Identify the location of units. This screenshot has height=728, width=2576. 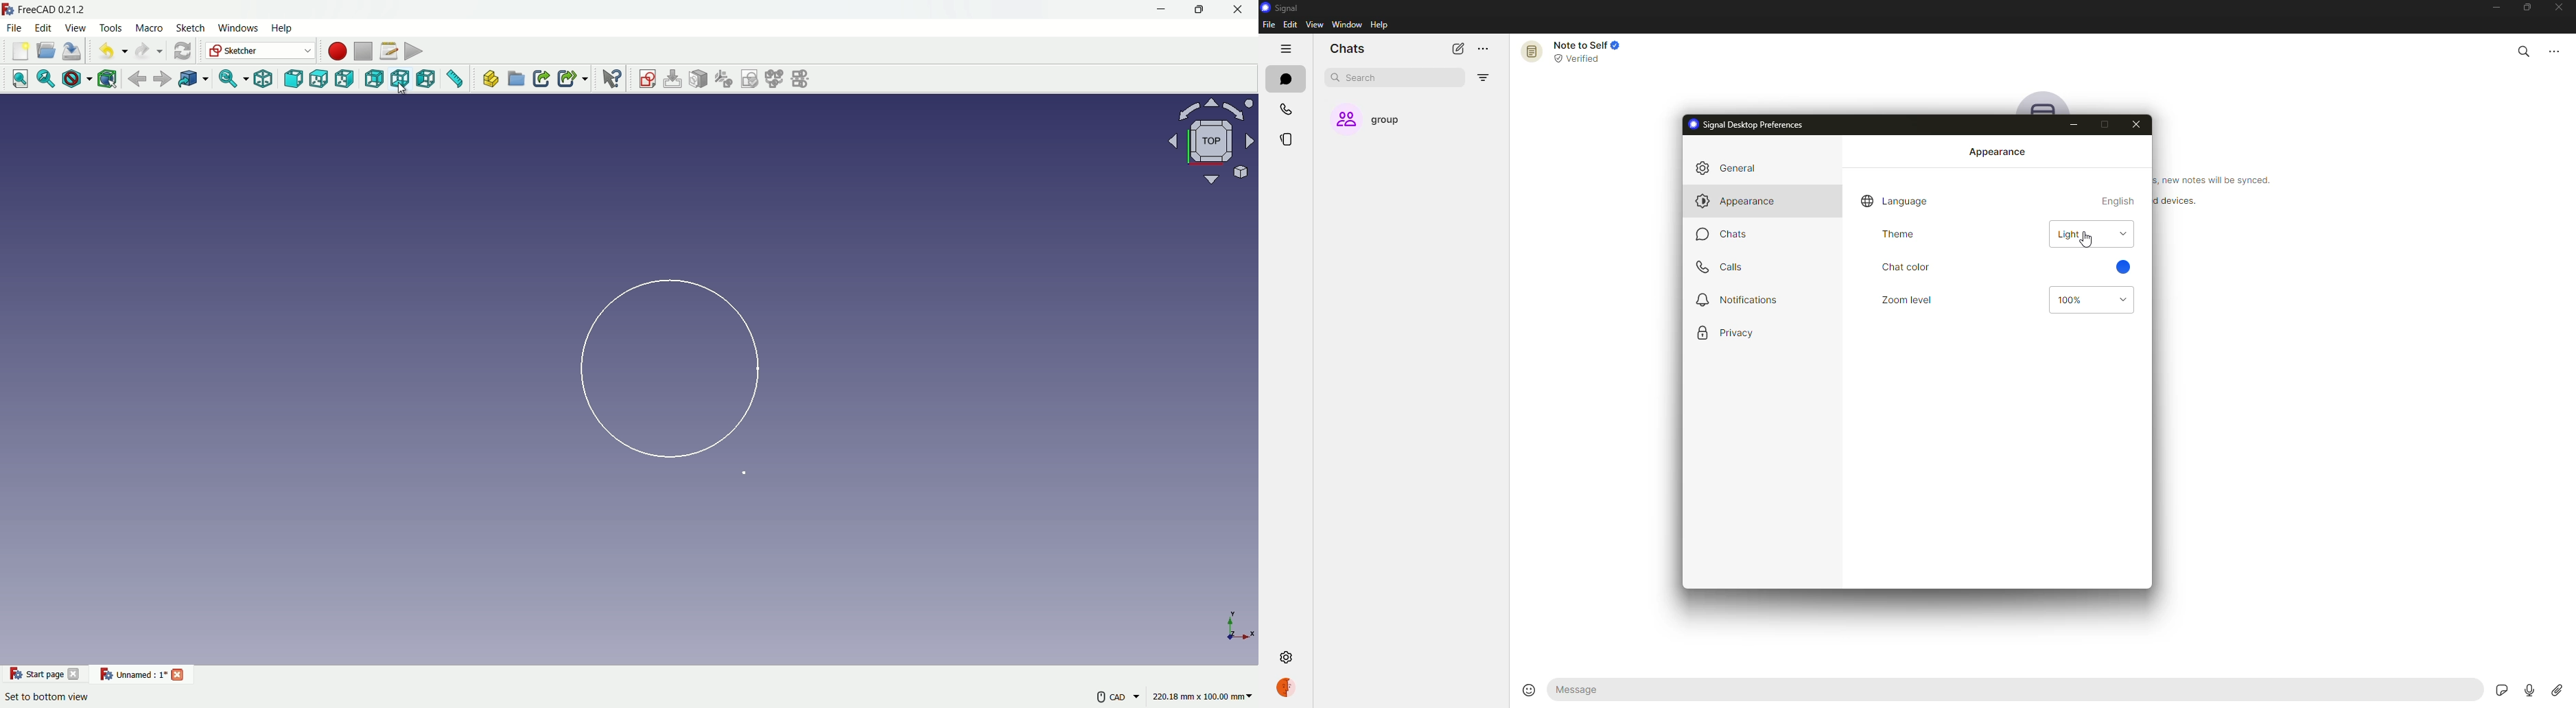
(1206, 698).